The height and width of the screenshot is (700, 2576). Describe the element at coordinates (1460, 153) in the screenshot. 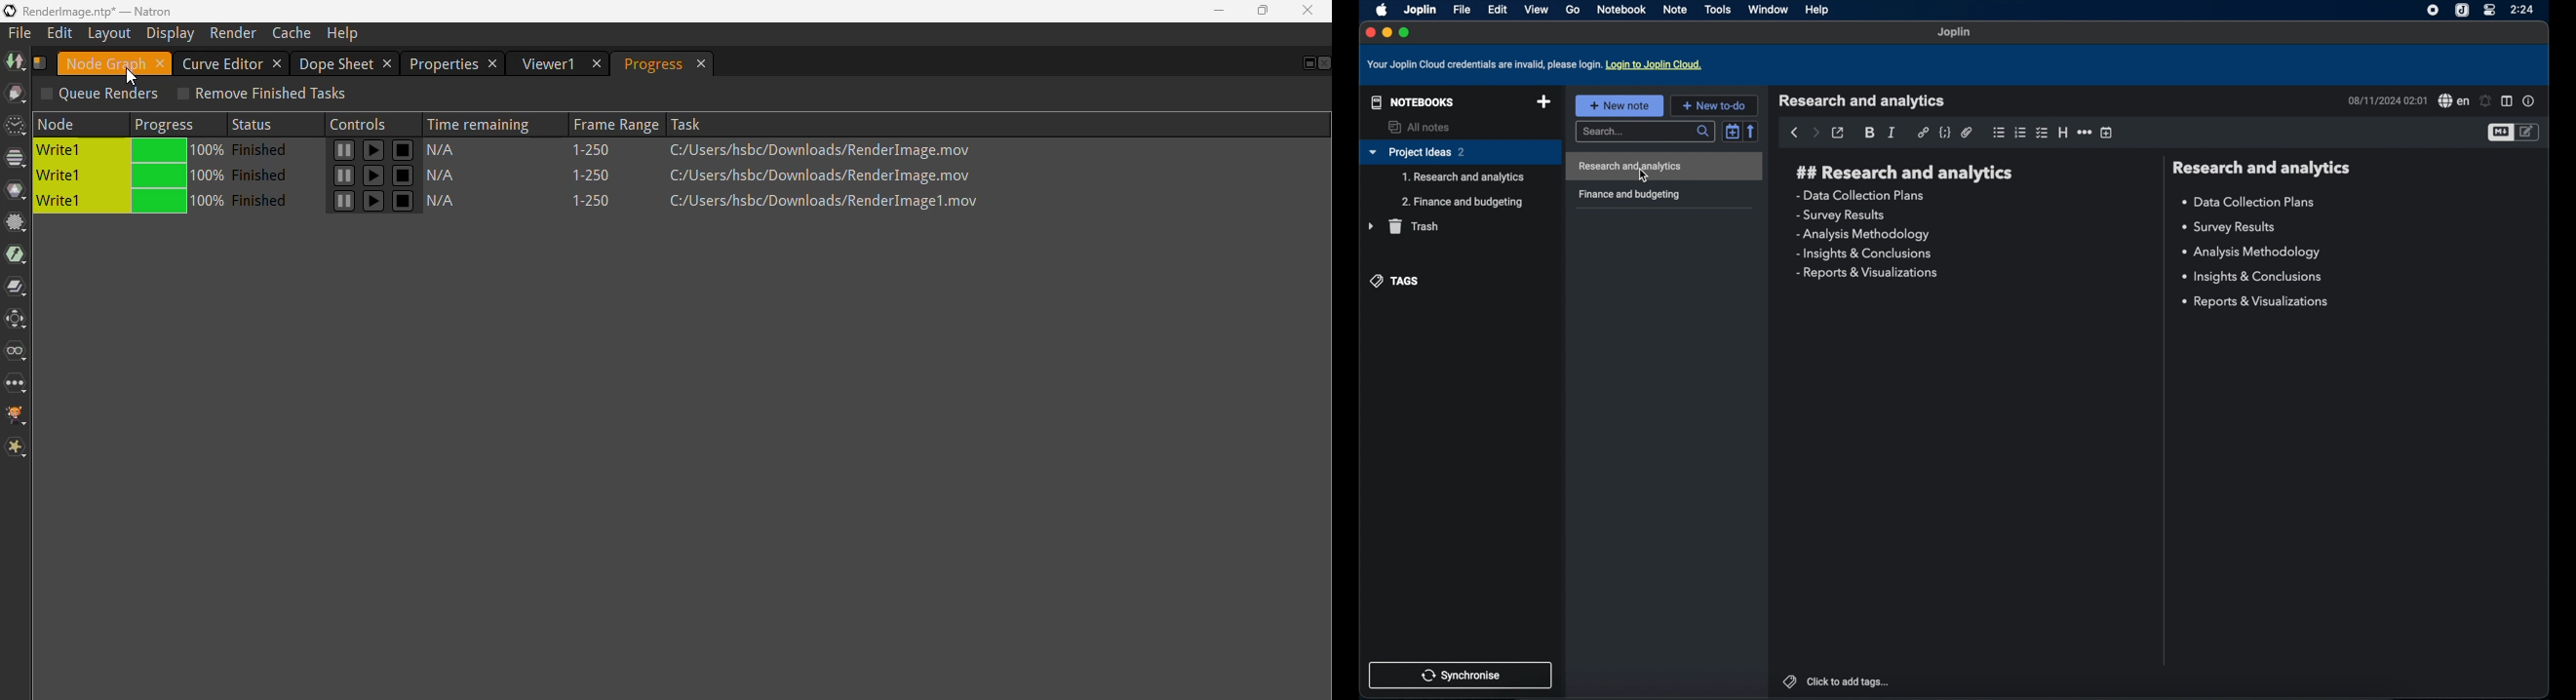

I see `project ideas 2` at that location.